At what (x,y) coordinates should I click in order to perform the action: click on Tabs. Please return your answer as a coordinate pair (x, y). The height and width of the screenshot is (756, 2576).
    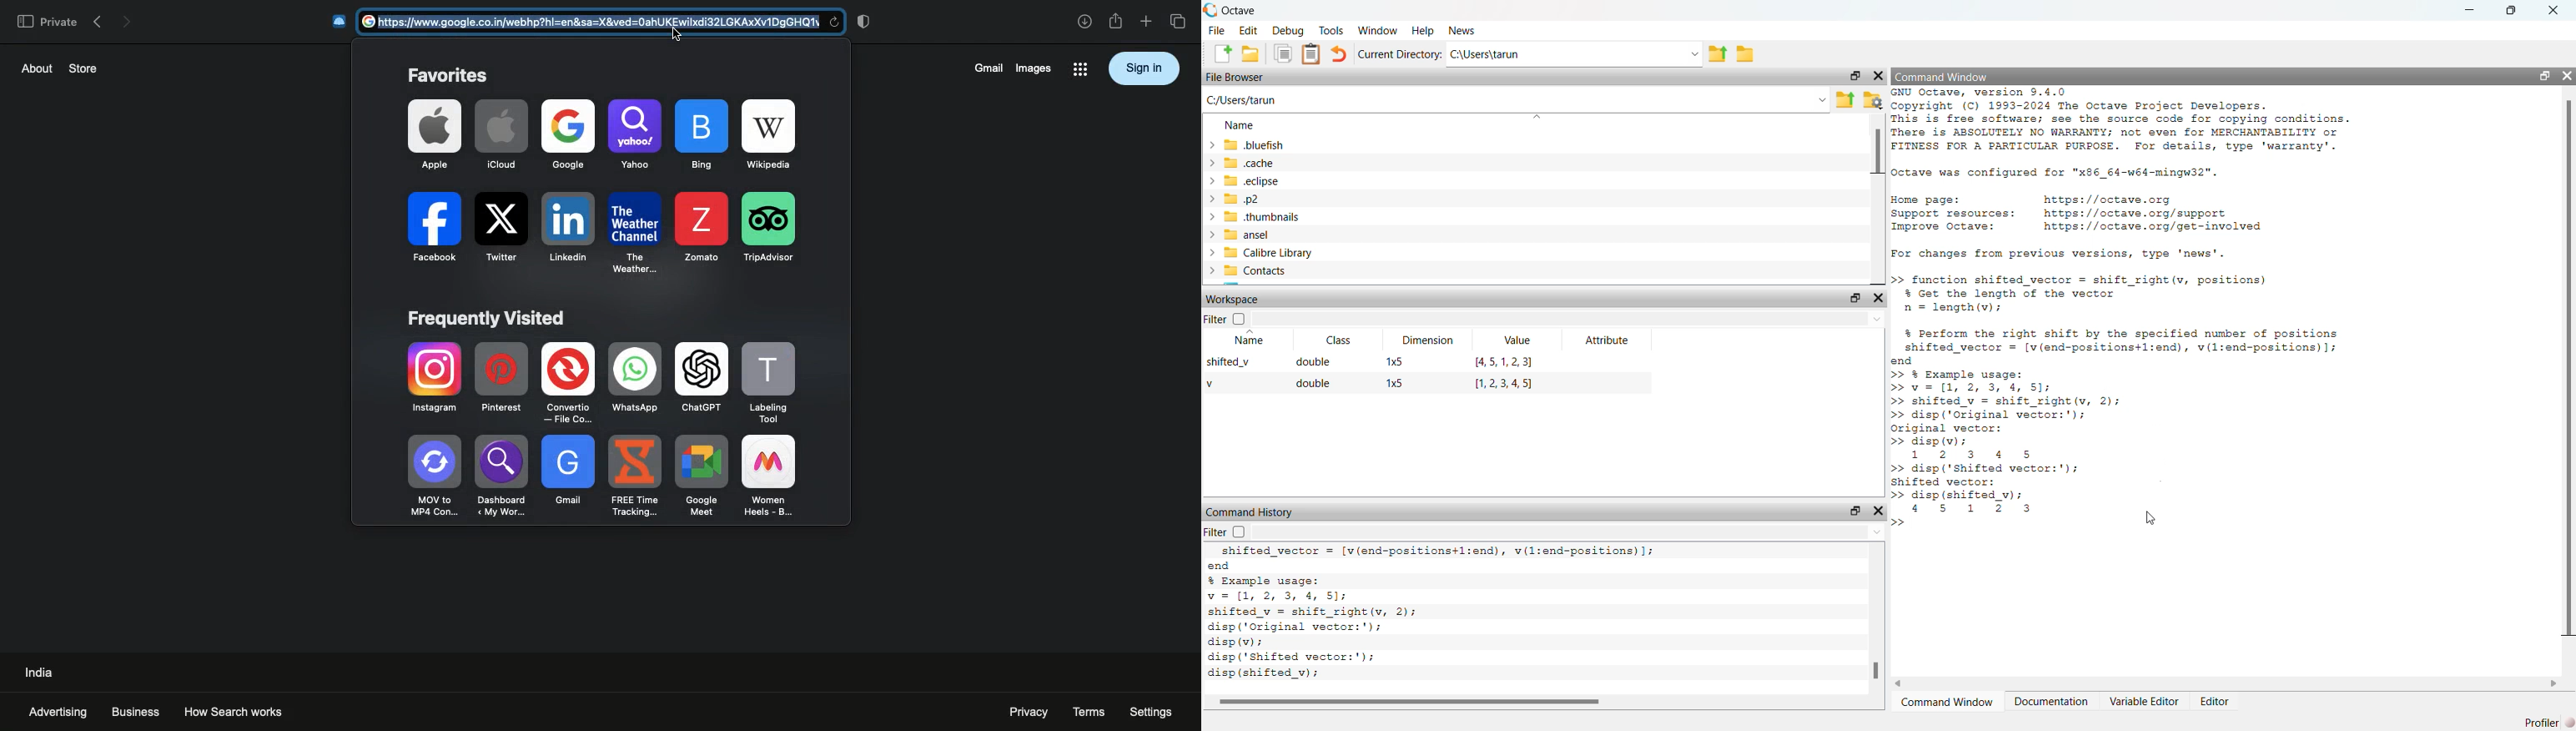
    Looking at the image, I should click on (1180, 22).